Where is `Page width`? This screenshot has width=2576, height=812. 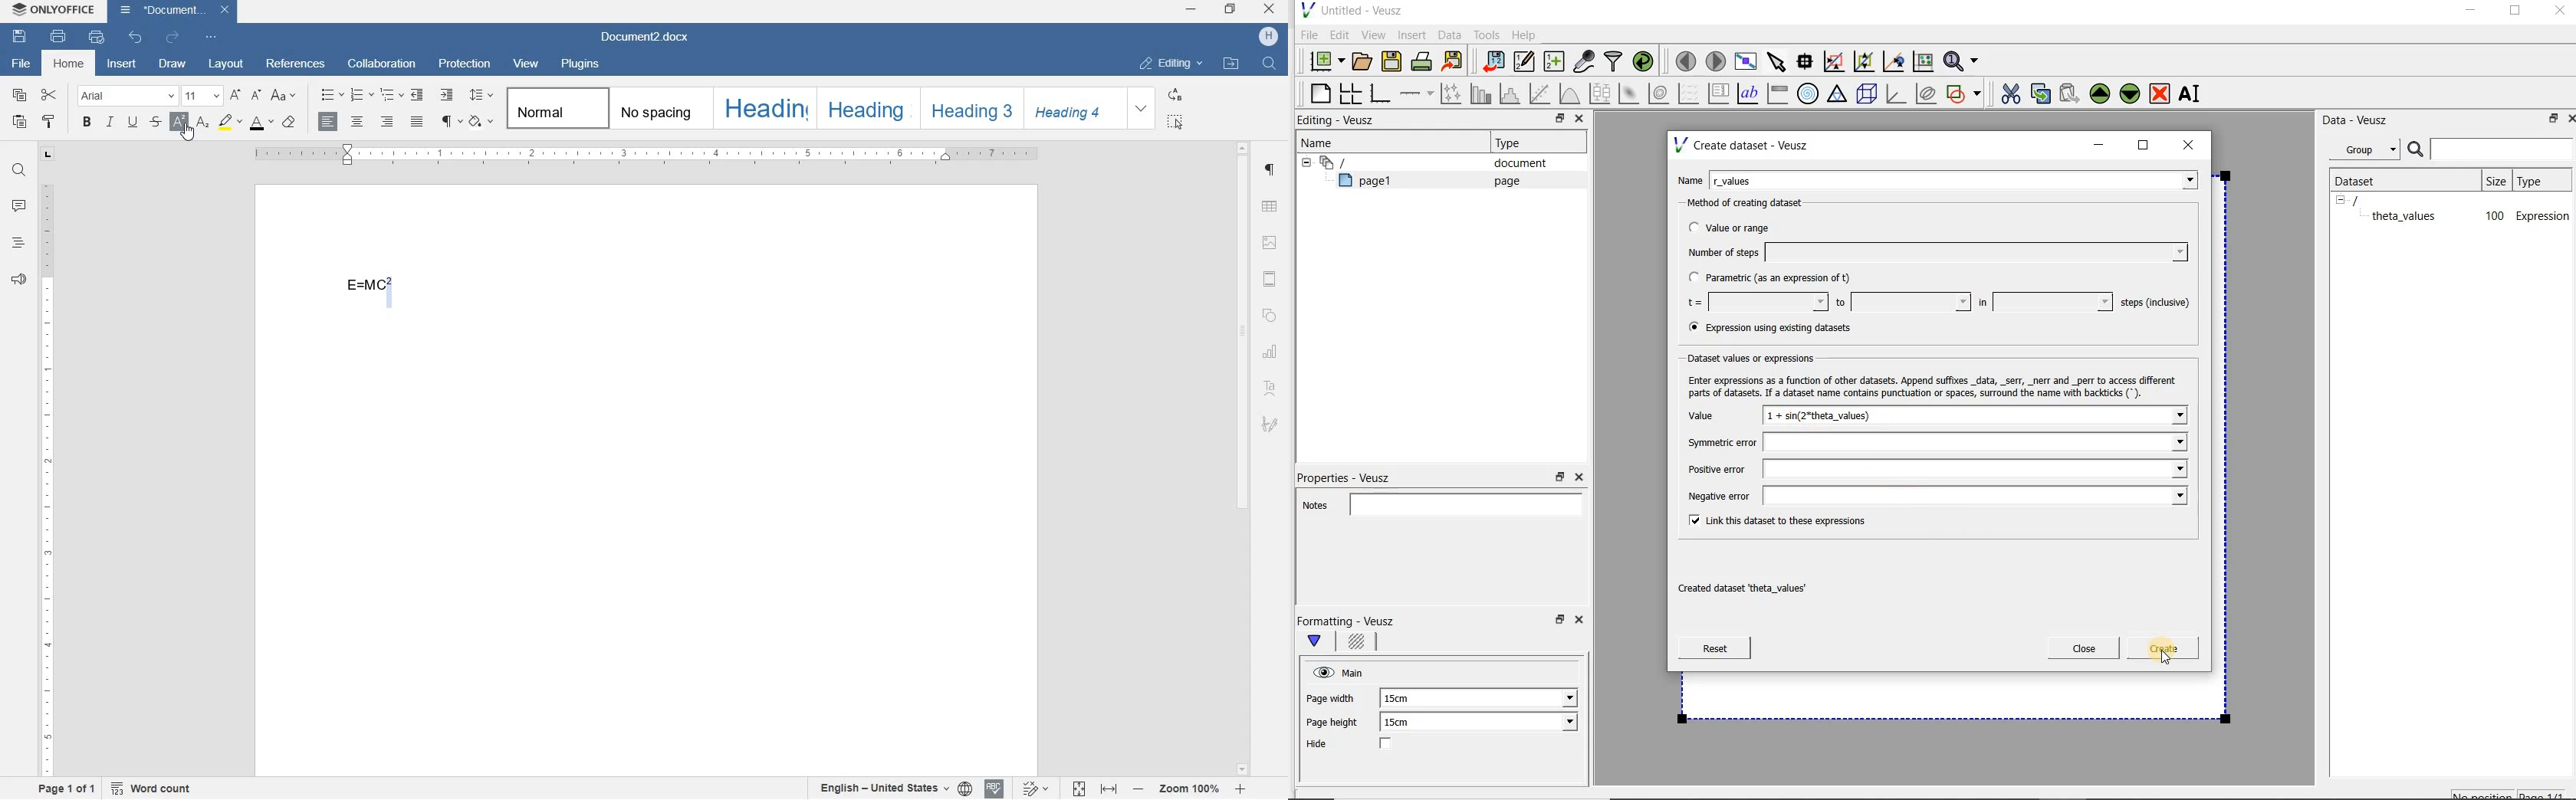
Page width is located at coordinates (1331, 696).